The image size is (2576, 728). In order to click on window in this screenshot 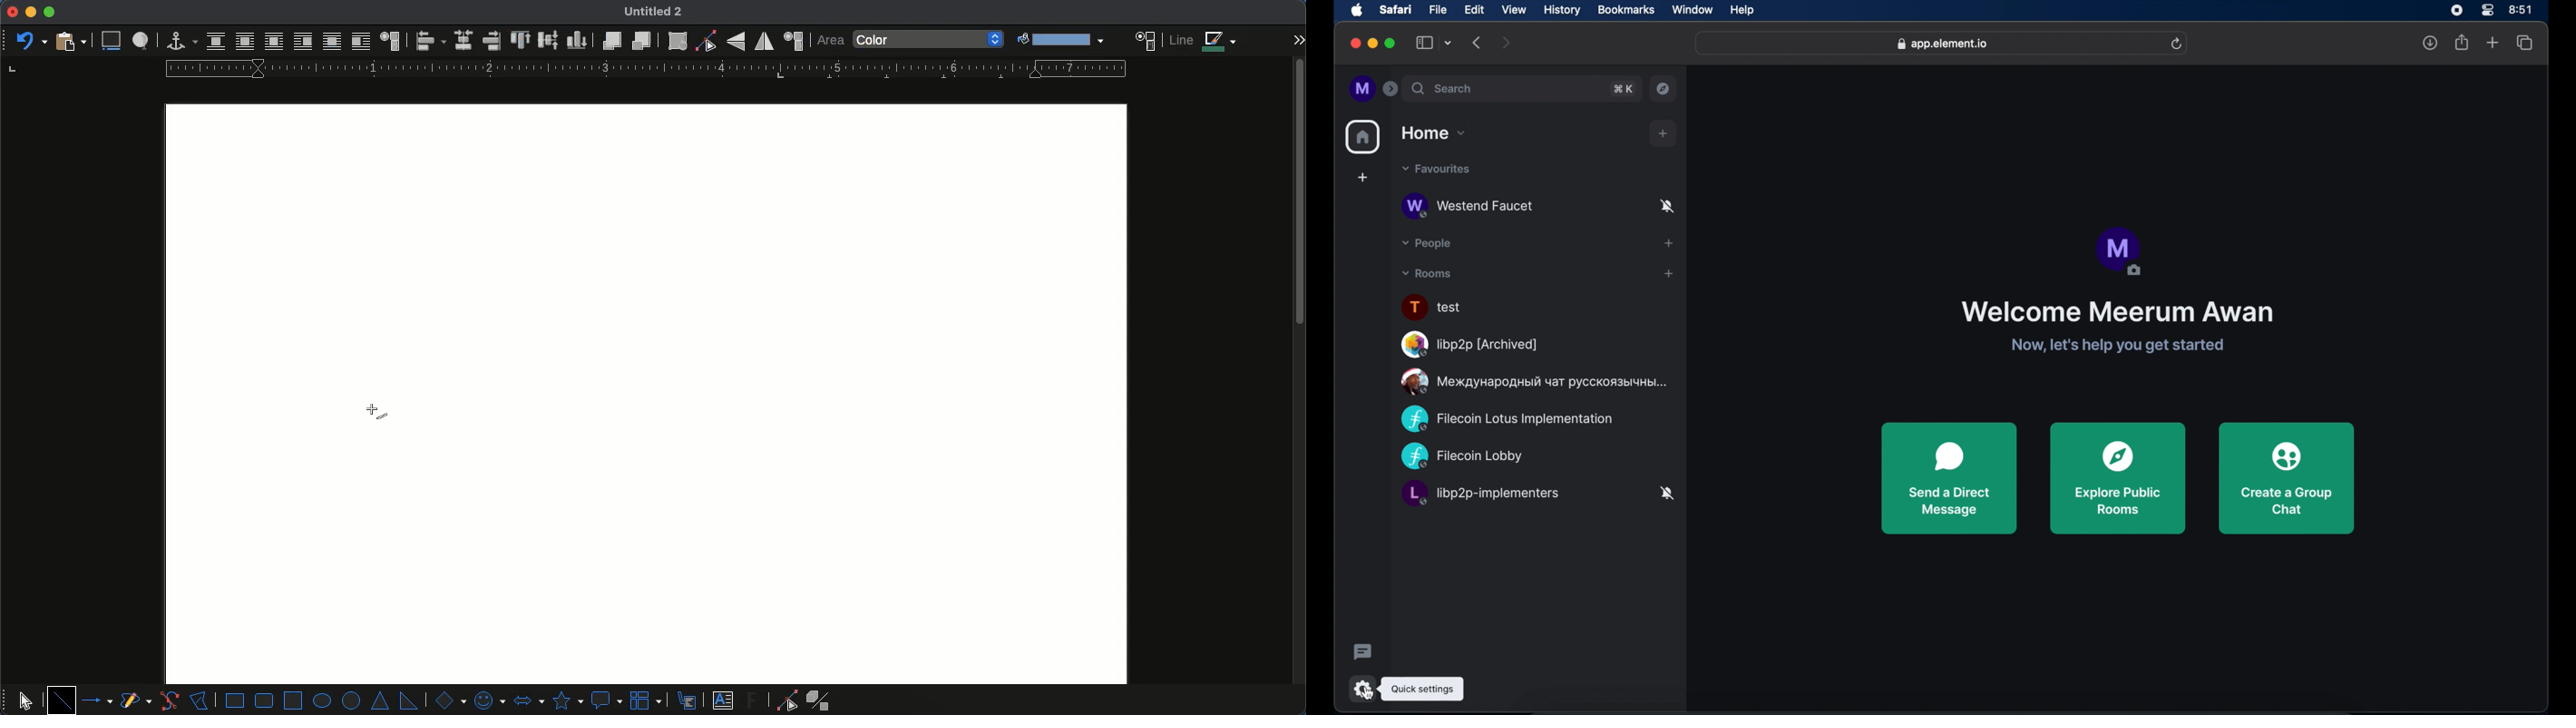, I will do `click(1693, 9)`.